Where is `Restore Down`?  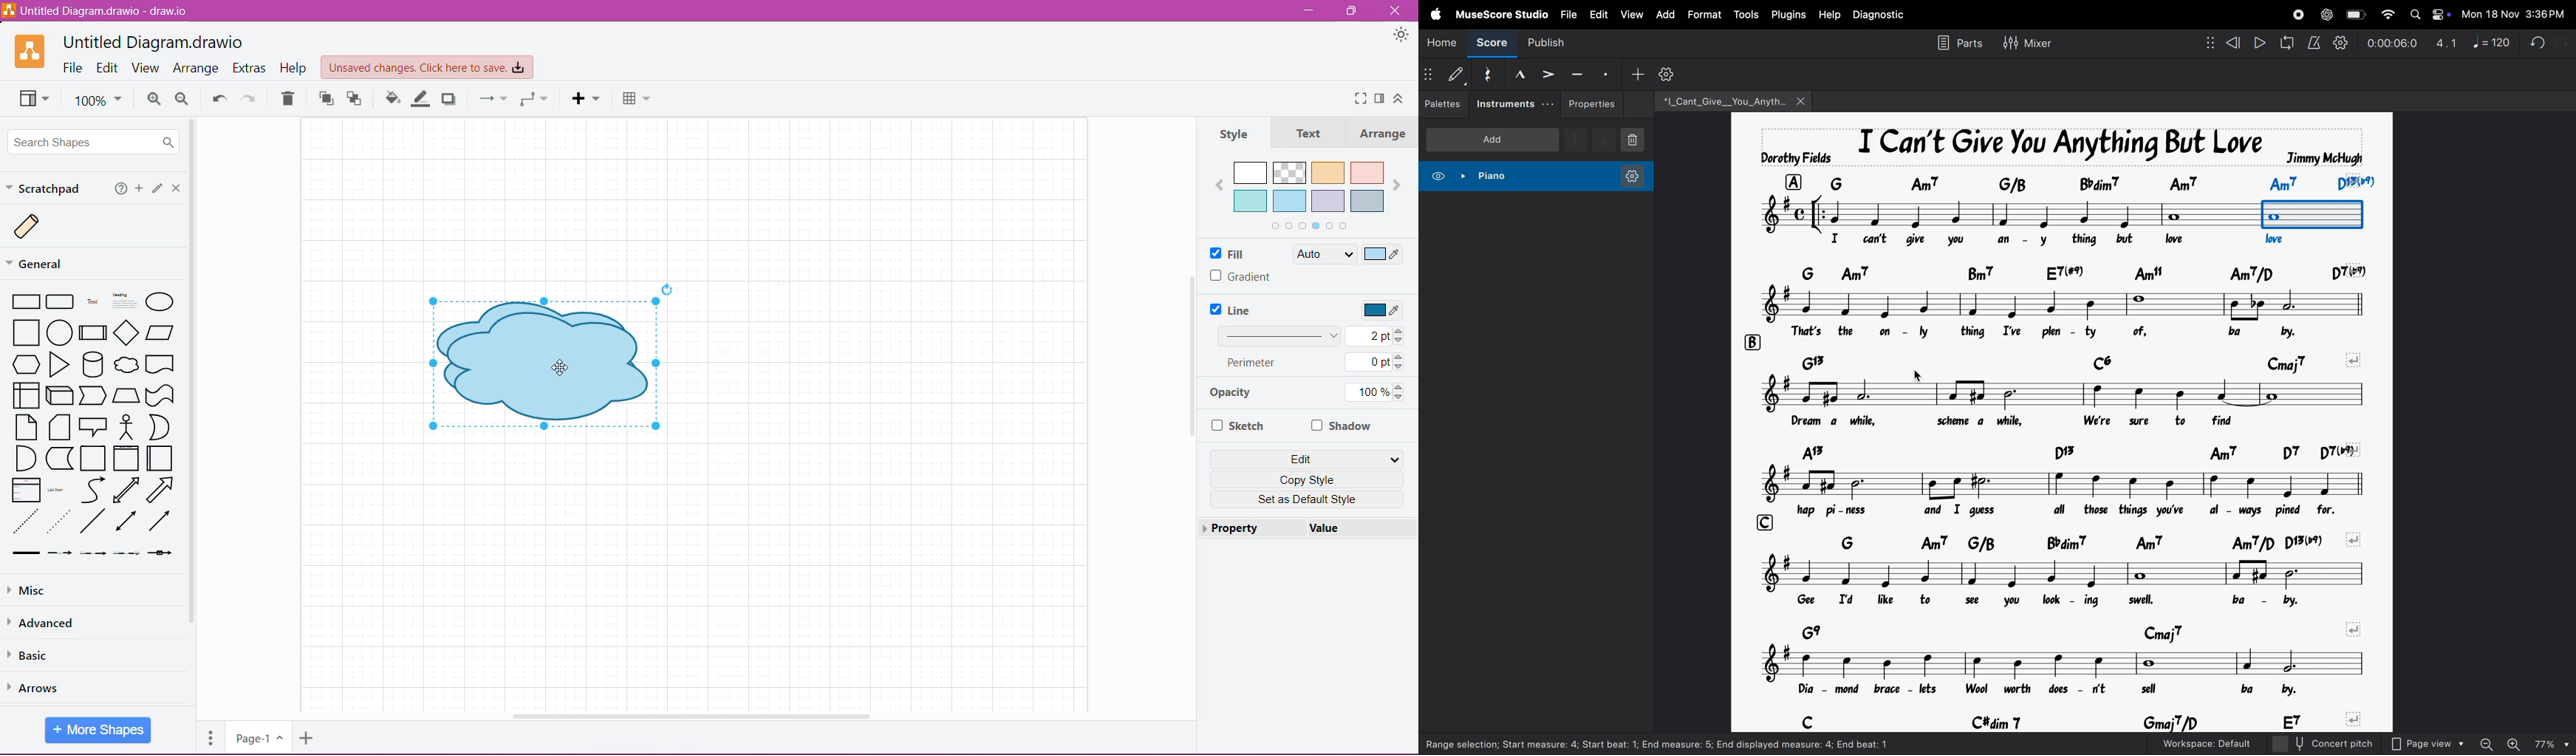
Restore Down is located at coordinates (1353, 11).